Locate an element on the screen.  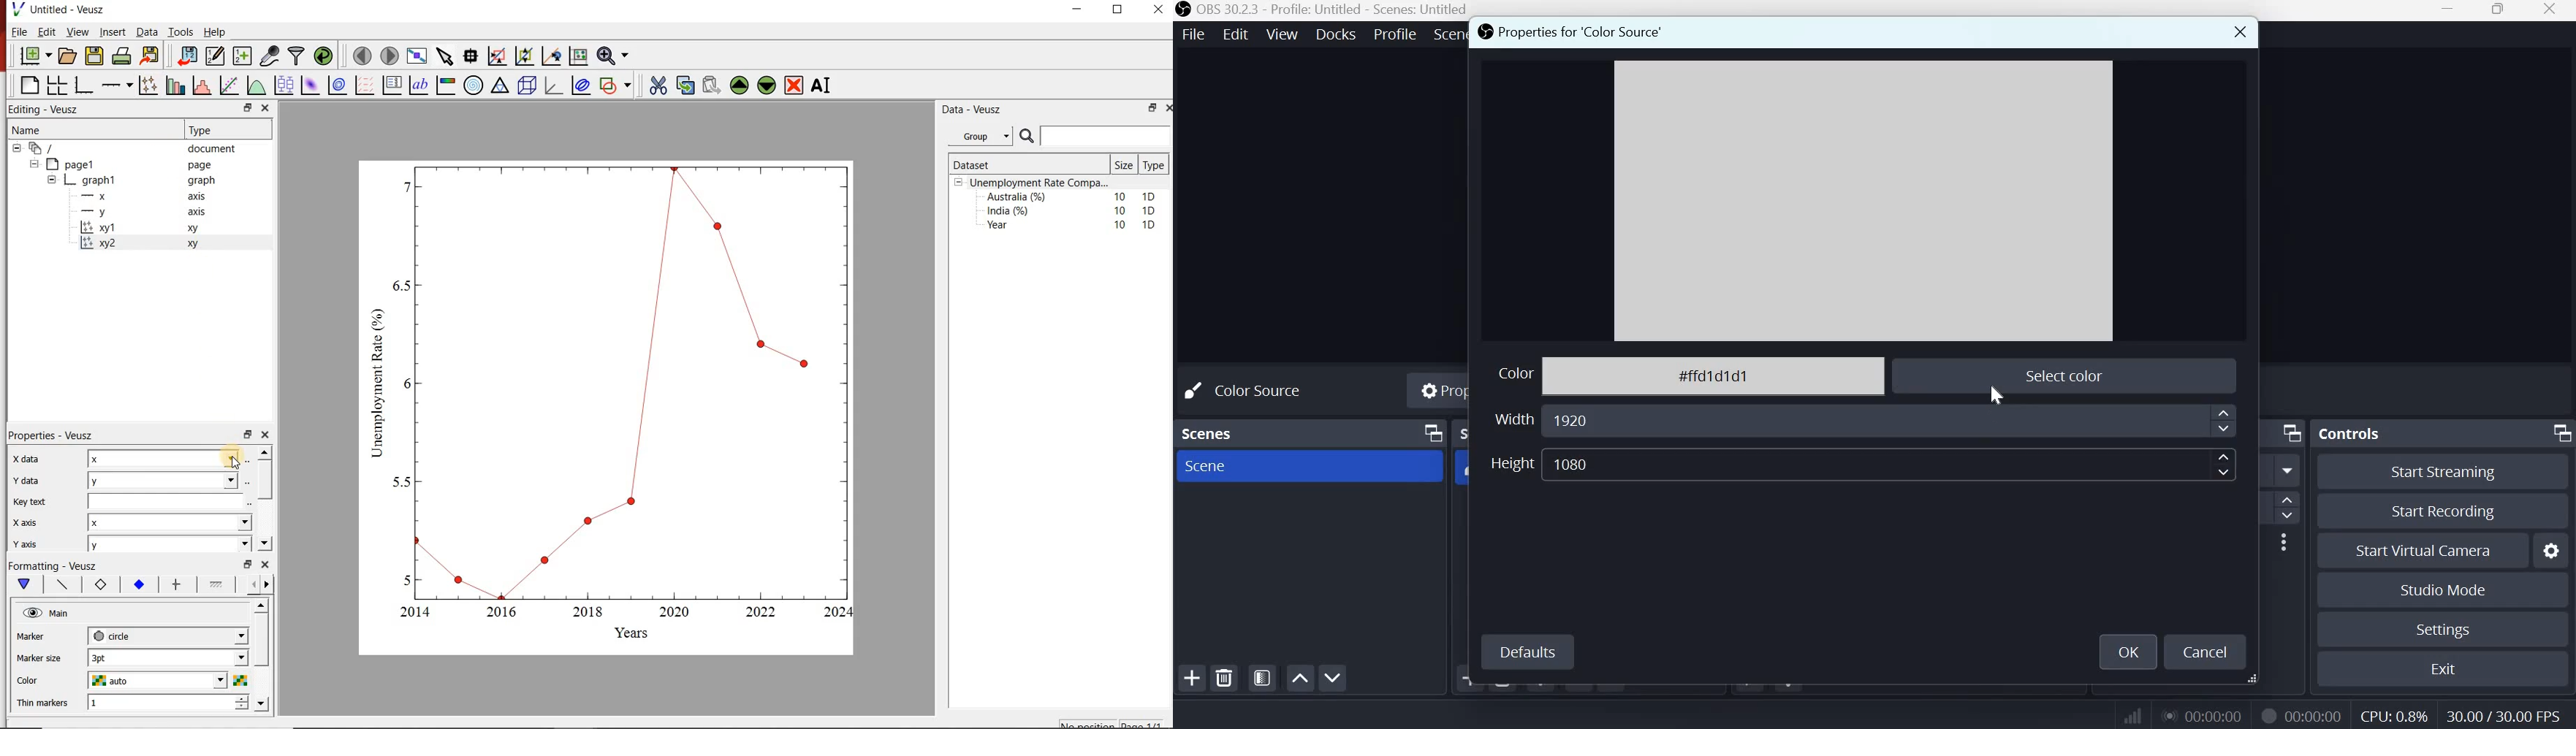
zoom funtions is located at coordinates (615, 54).